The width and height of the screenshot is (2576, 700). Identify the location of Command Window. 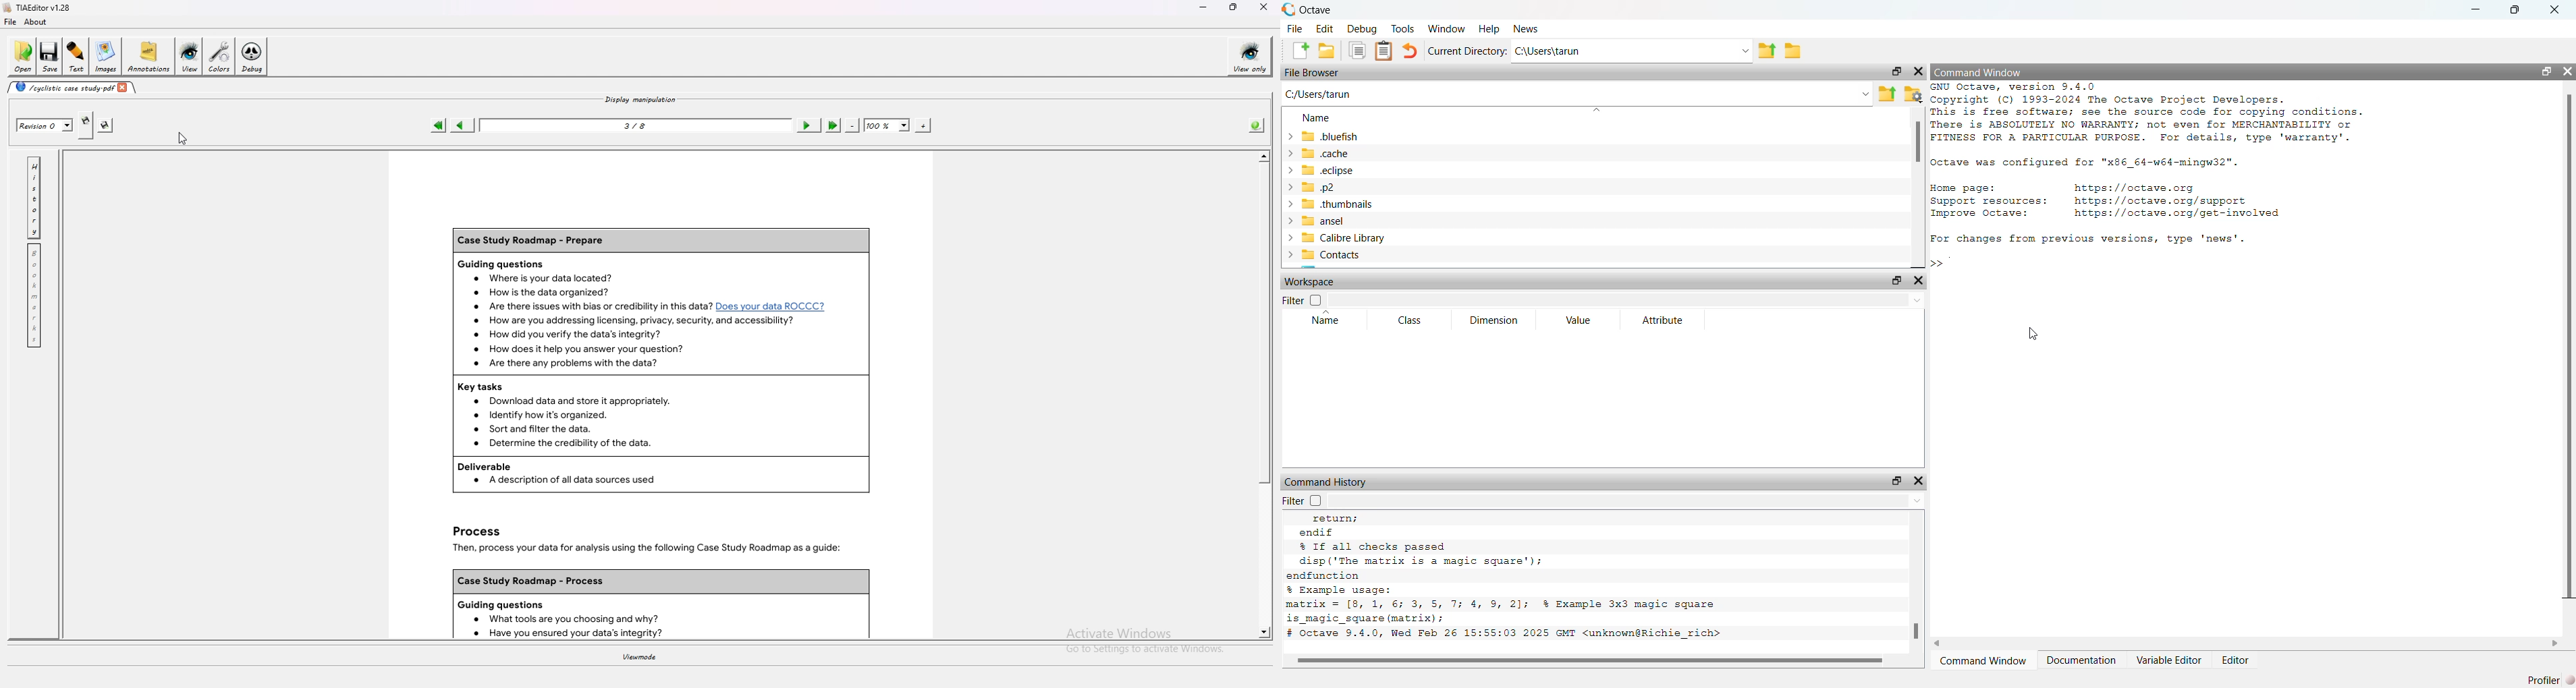
(1982, 660).